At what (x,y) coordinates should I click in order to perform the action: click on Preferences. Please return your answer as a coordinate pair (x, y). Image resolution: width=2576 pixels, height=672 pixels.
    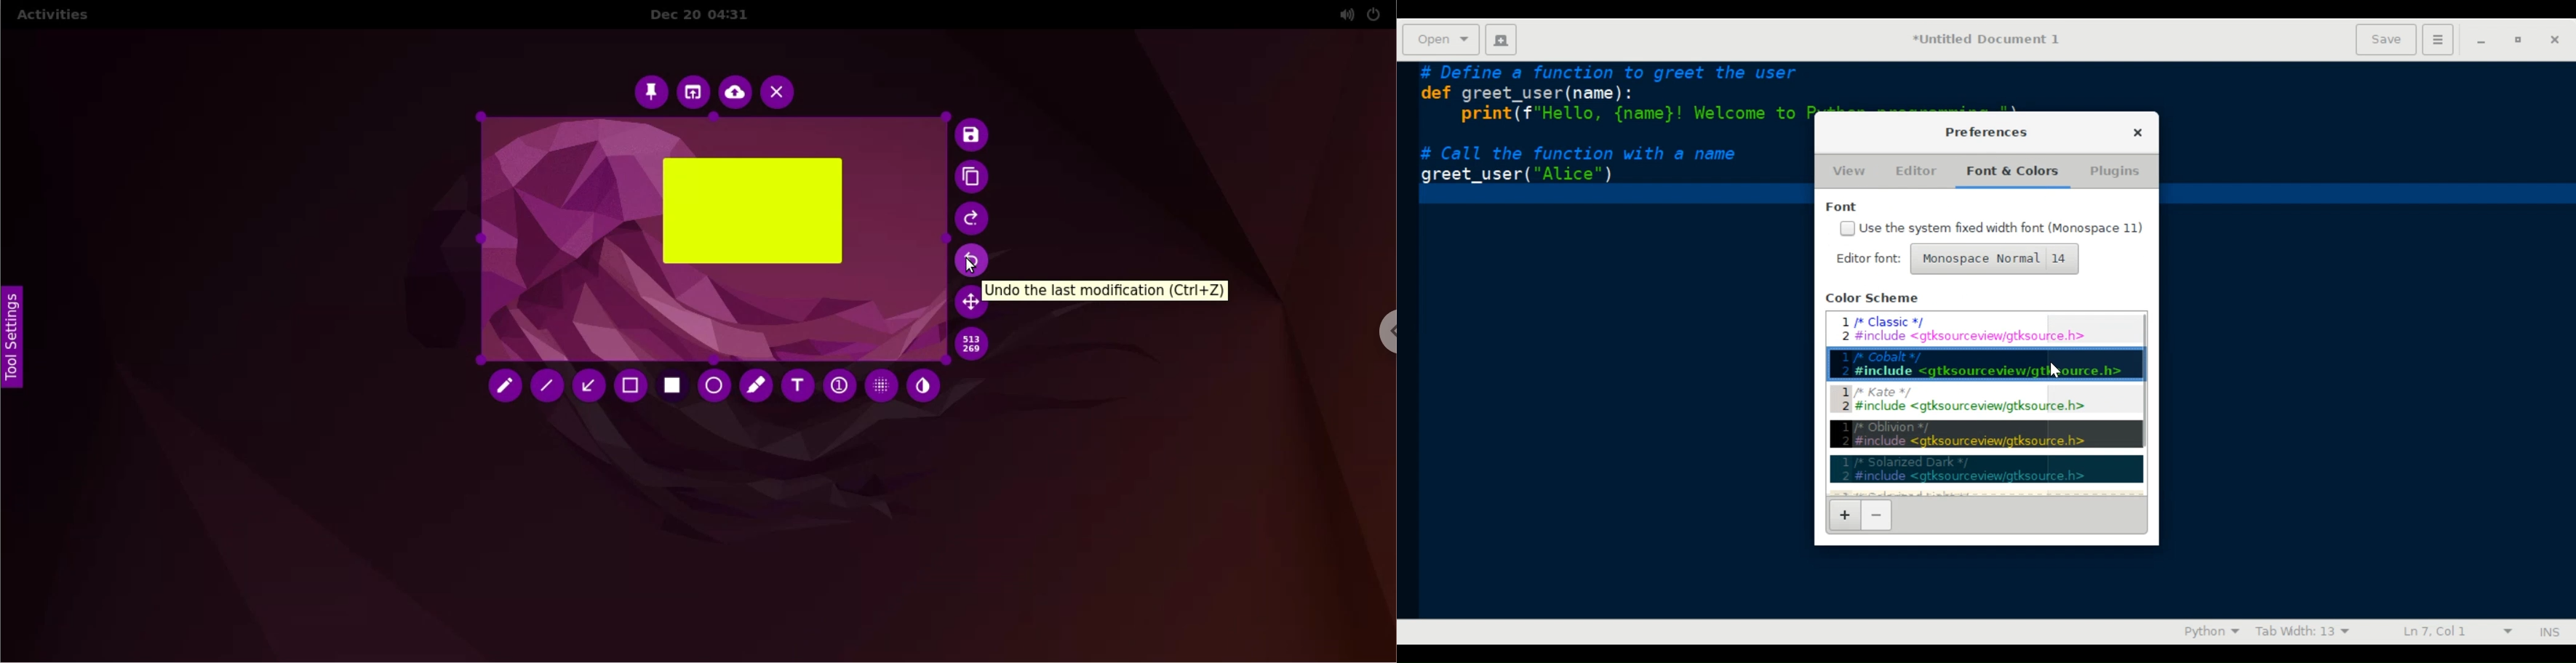
    Looking at the image, I should click on (2440, 39).